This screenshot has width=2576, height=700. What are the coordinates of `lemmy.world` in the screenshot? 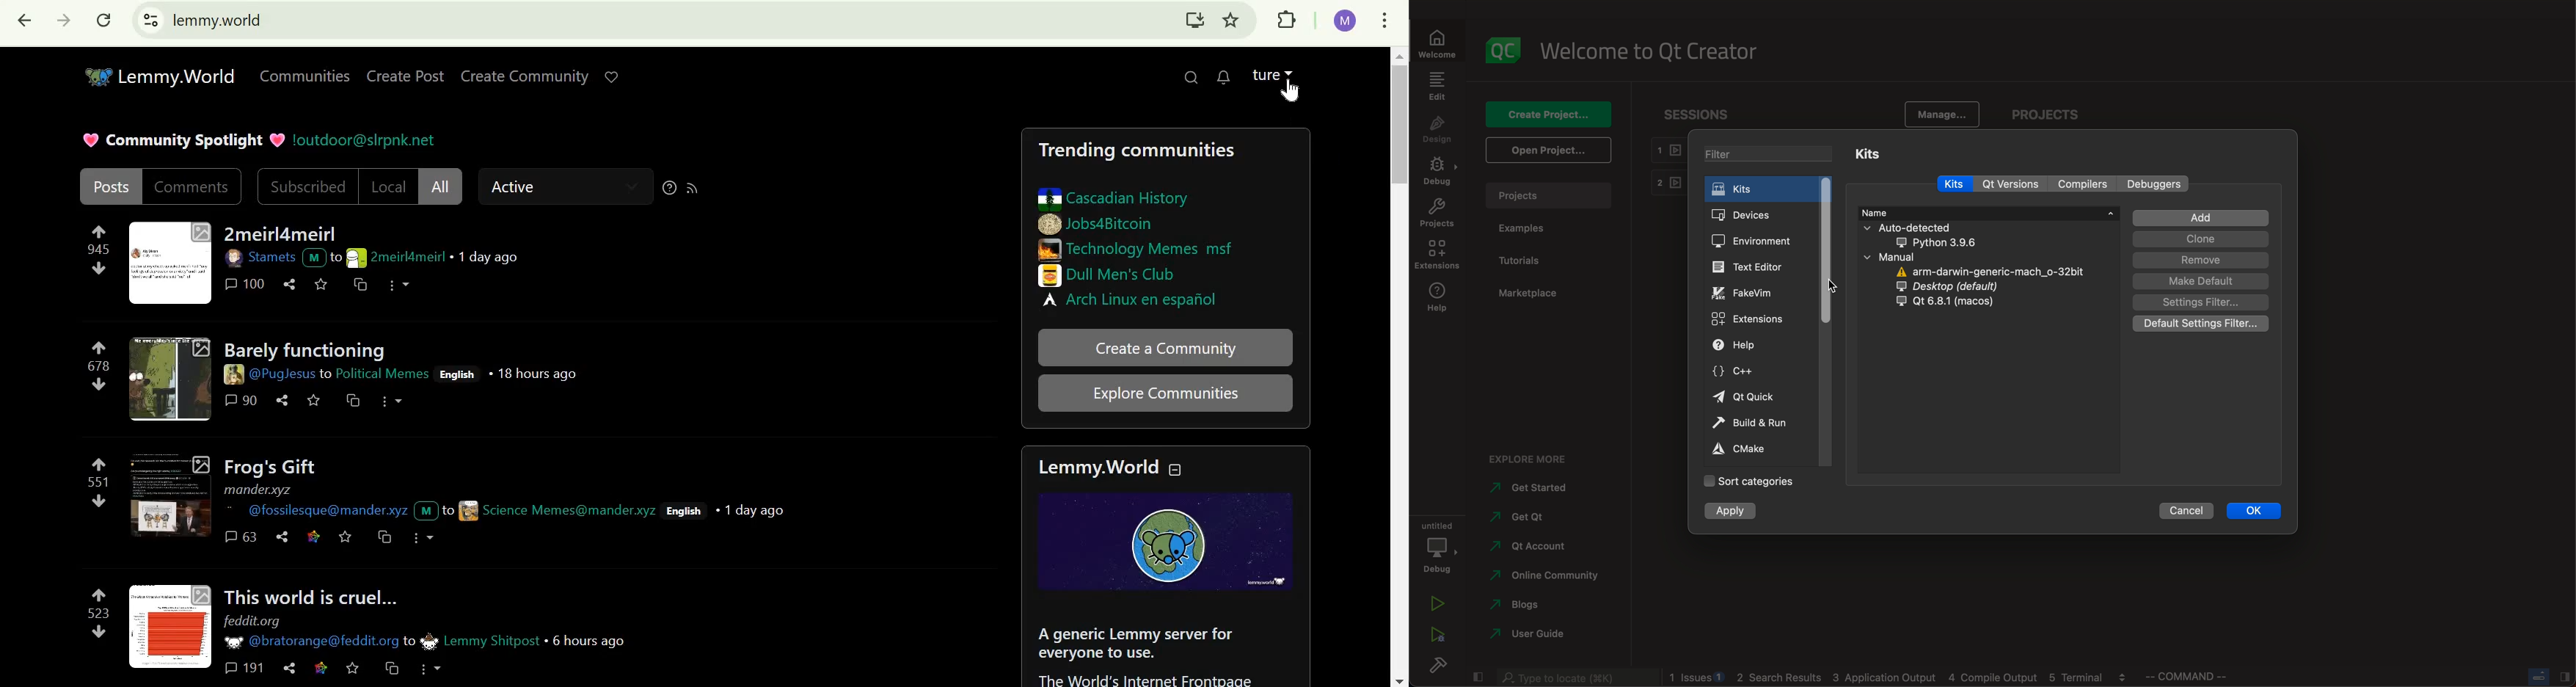 It's located at (217, 19).